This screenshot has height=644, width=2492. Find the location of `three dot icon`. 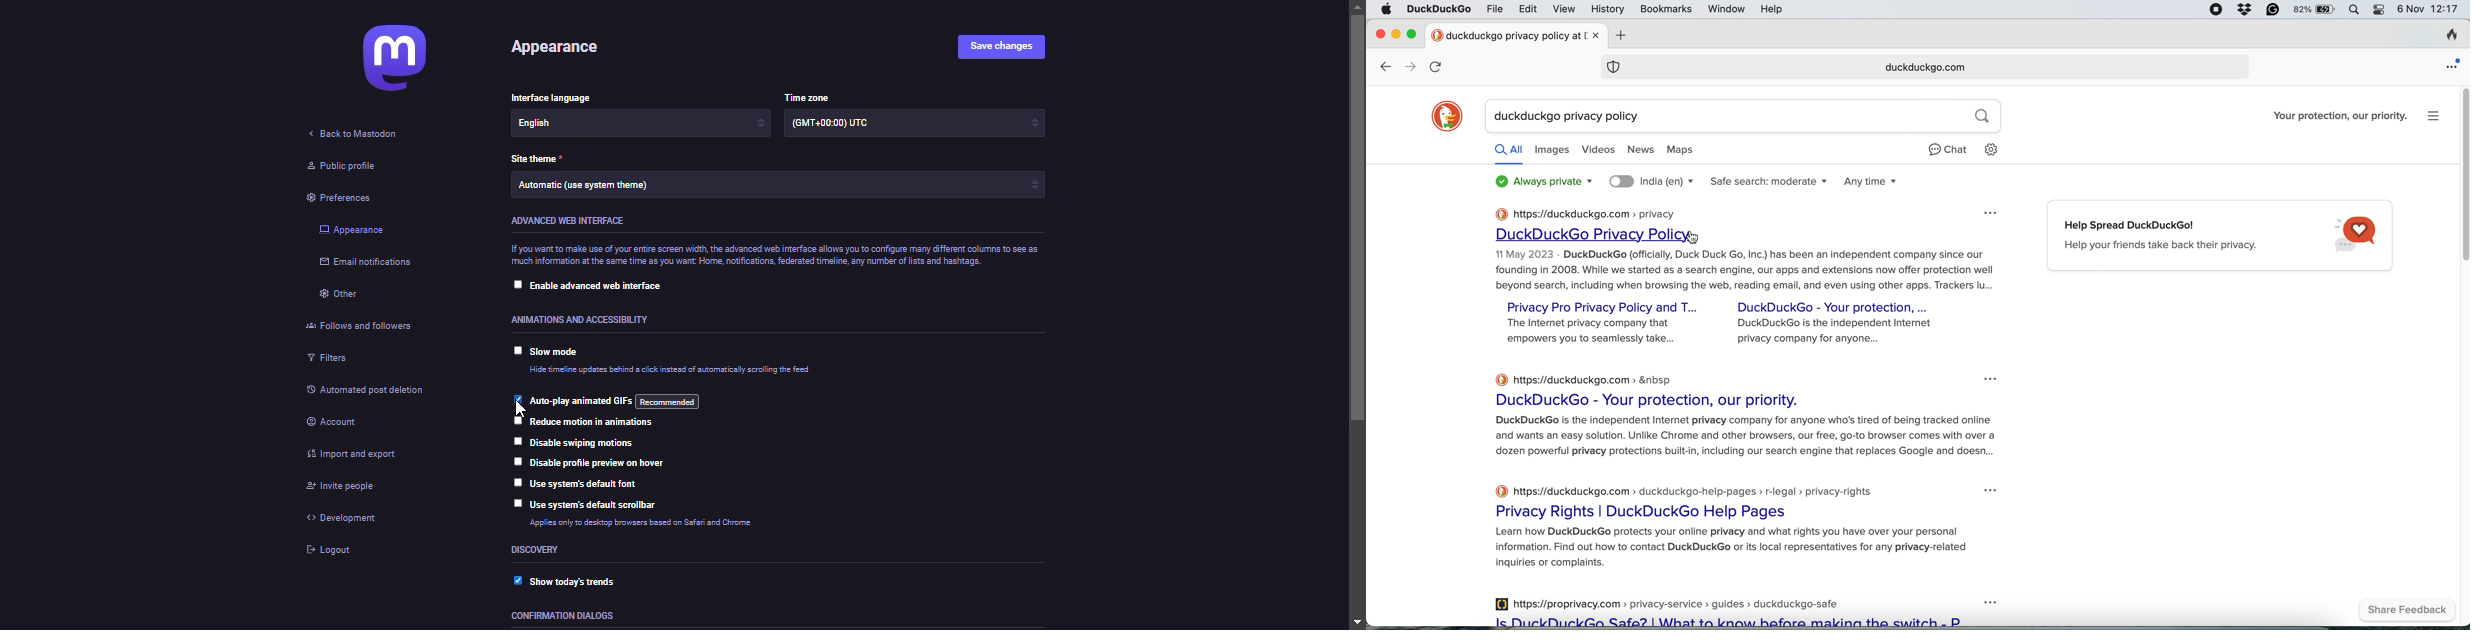

three dot icon is located at coordinates (1995, 490).